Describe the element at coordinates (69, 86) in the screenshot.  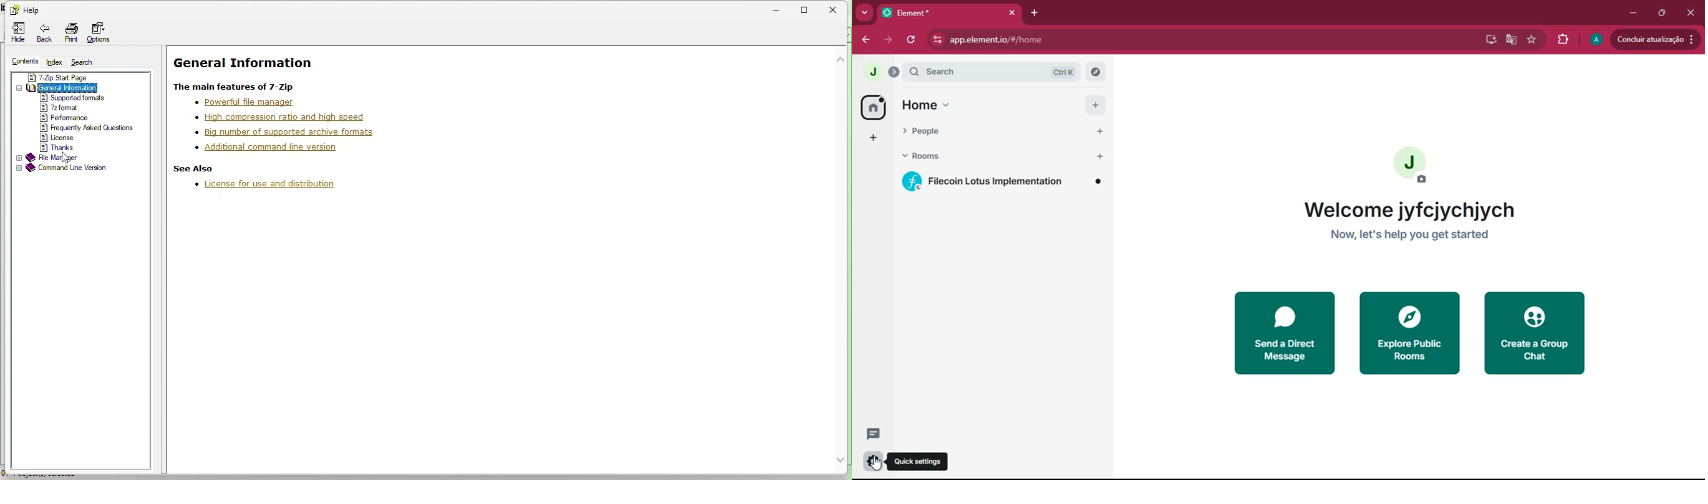
I see `General information` at that location.